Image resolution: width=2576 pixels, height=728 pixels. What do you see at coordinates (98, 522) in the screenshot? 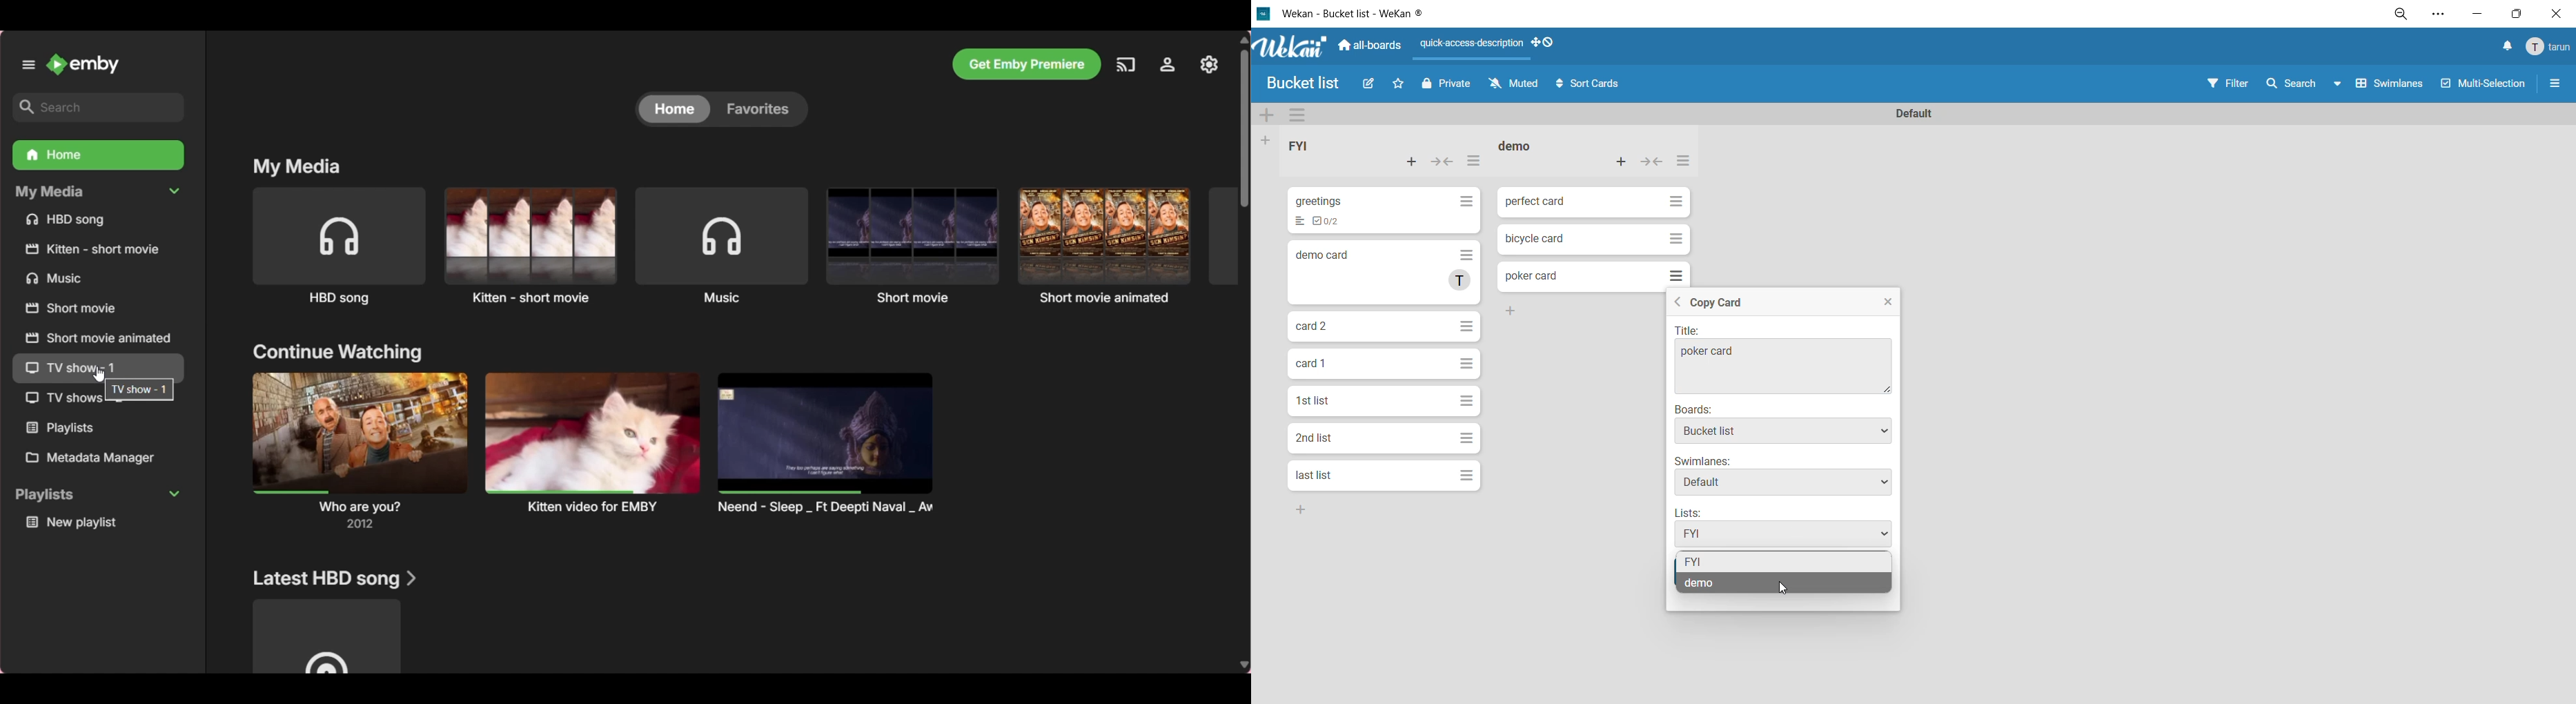
I see `Media under Playlists` at bounding box center [98, 522].